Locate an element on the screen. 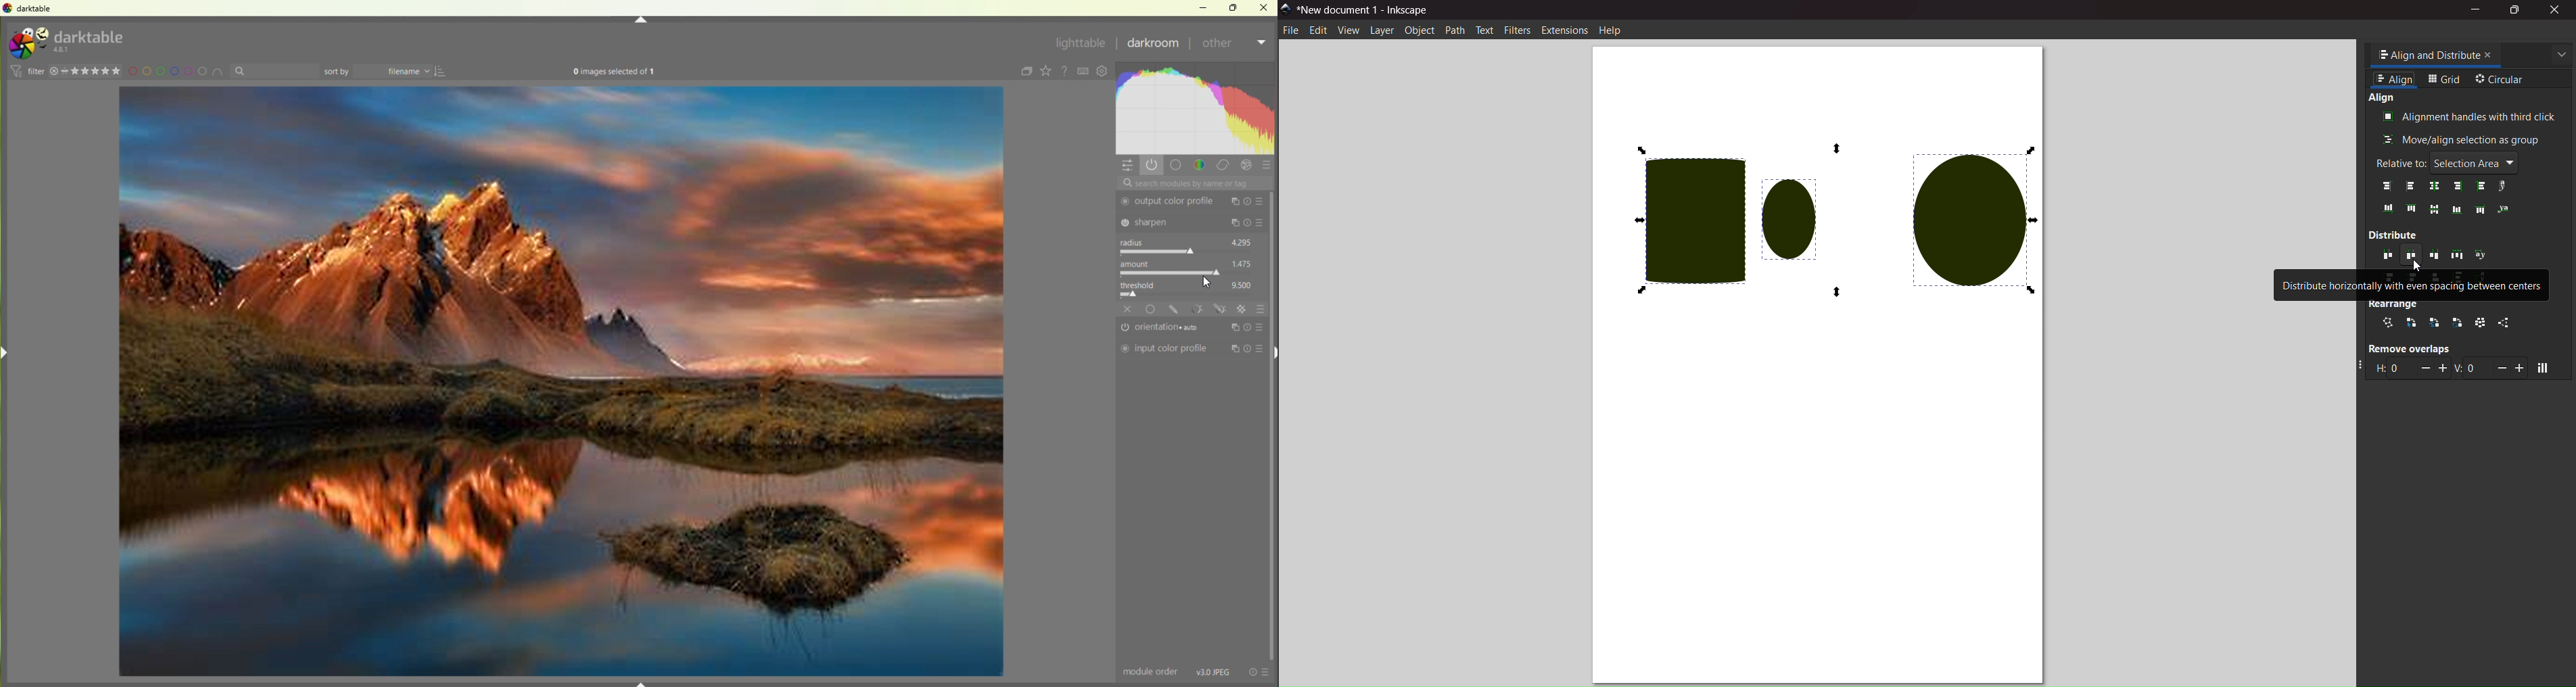 The width and height of the screenshot is (2576, 700). Minimise is located at coordinates (1207, 7).